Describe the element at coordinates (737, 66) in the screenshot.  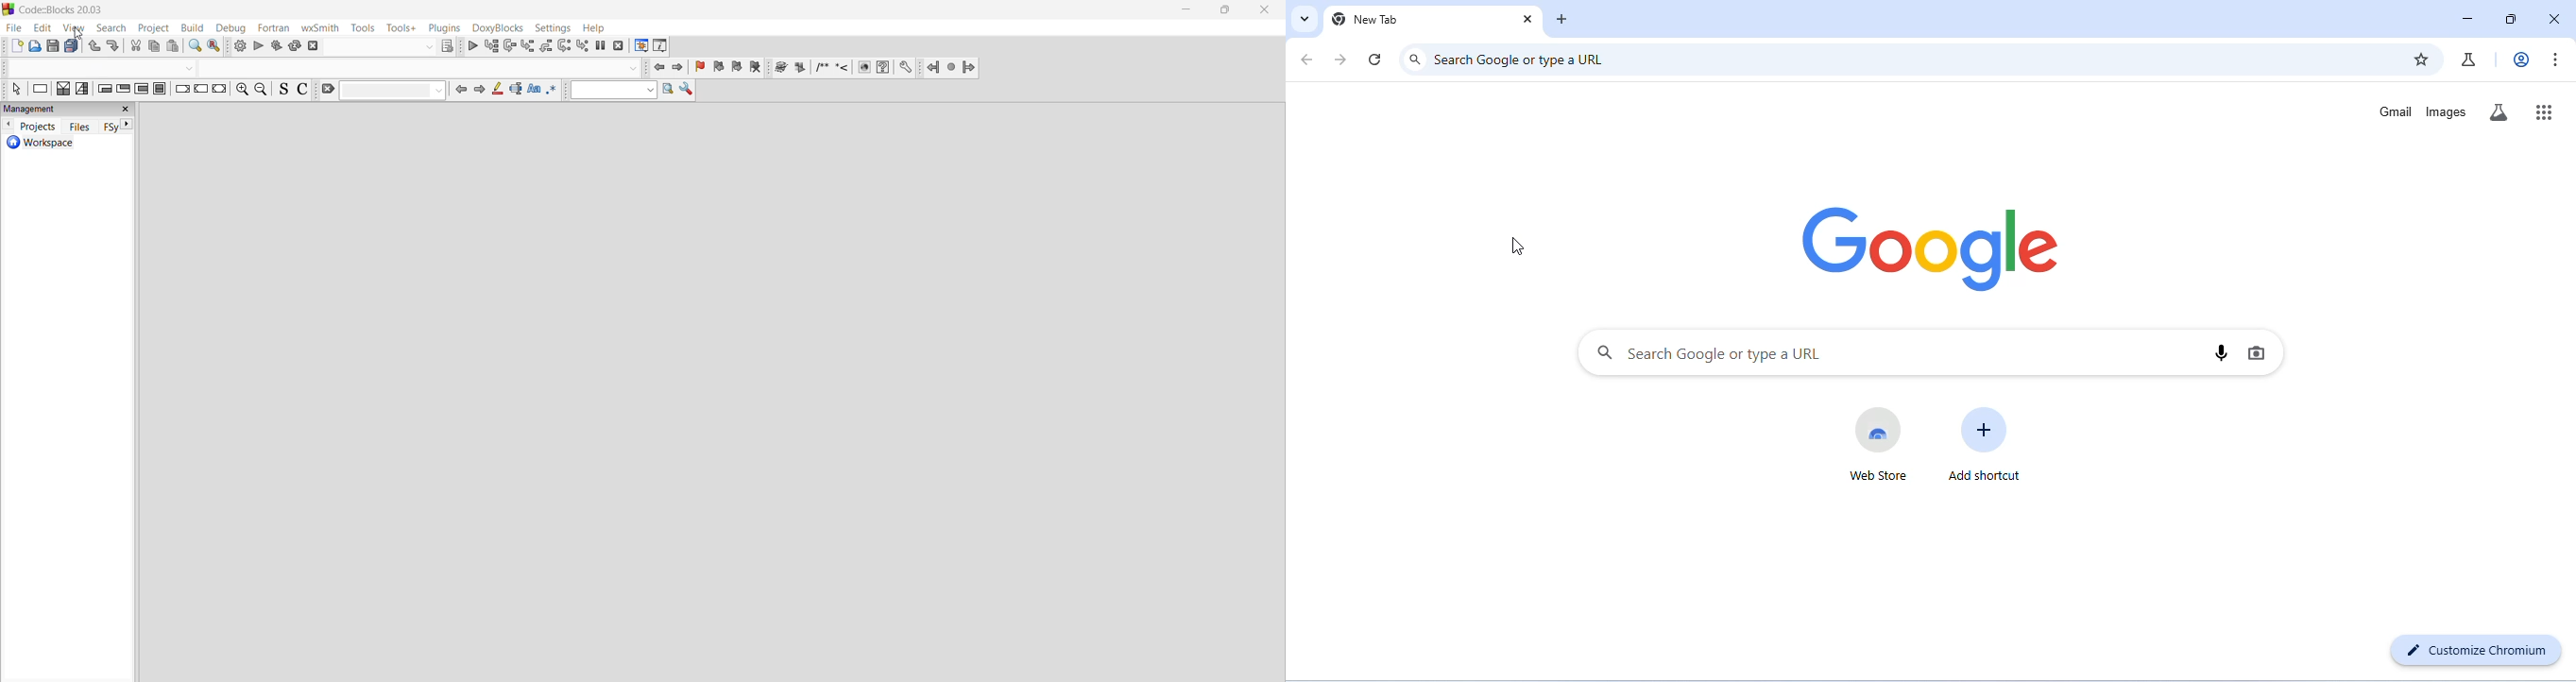
I see `next bookmark` at that location.